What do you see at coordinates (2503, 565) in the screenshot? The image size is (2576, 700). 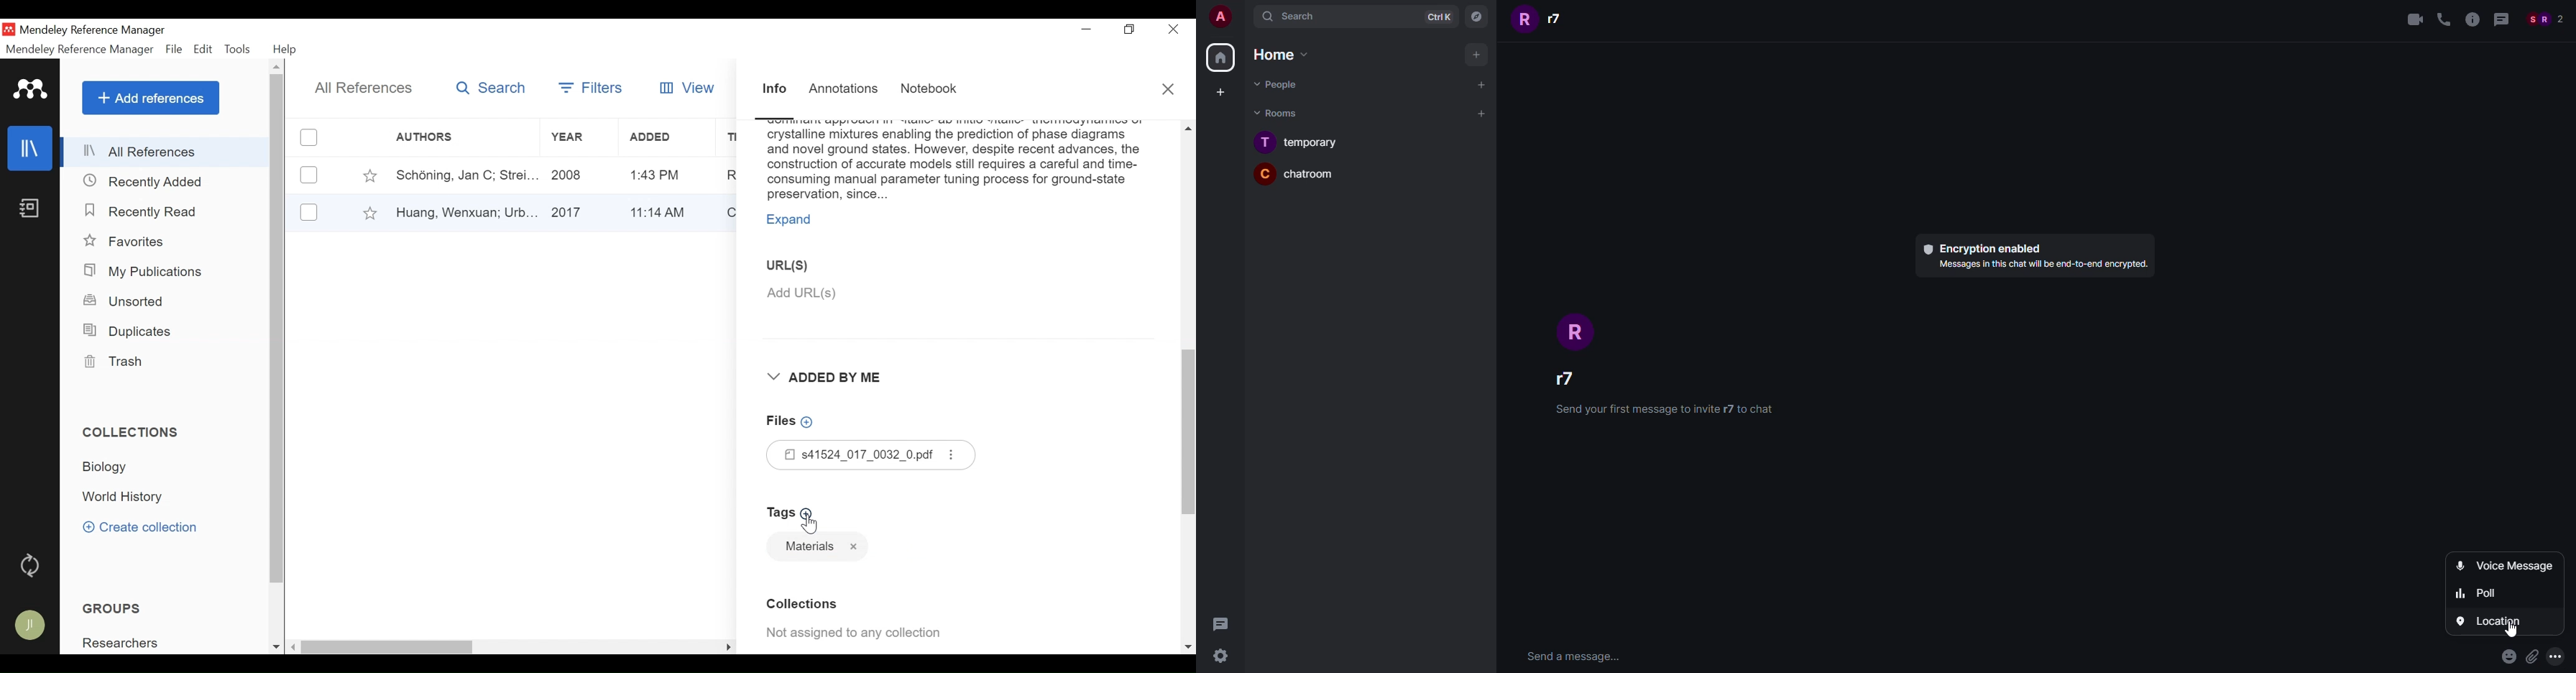 I see `voice message` at bounding box center [2503, 565].